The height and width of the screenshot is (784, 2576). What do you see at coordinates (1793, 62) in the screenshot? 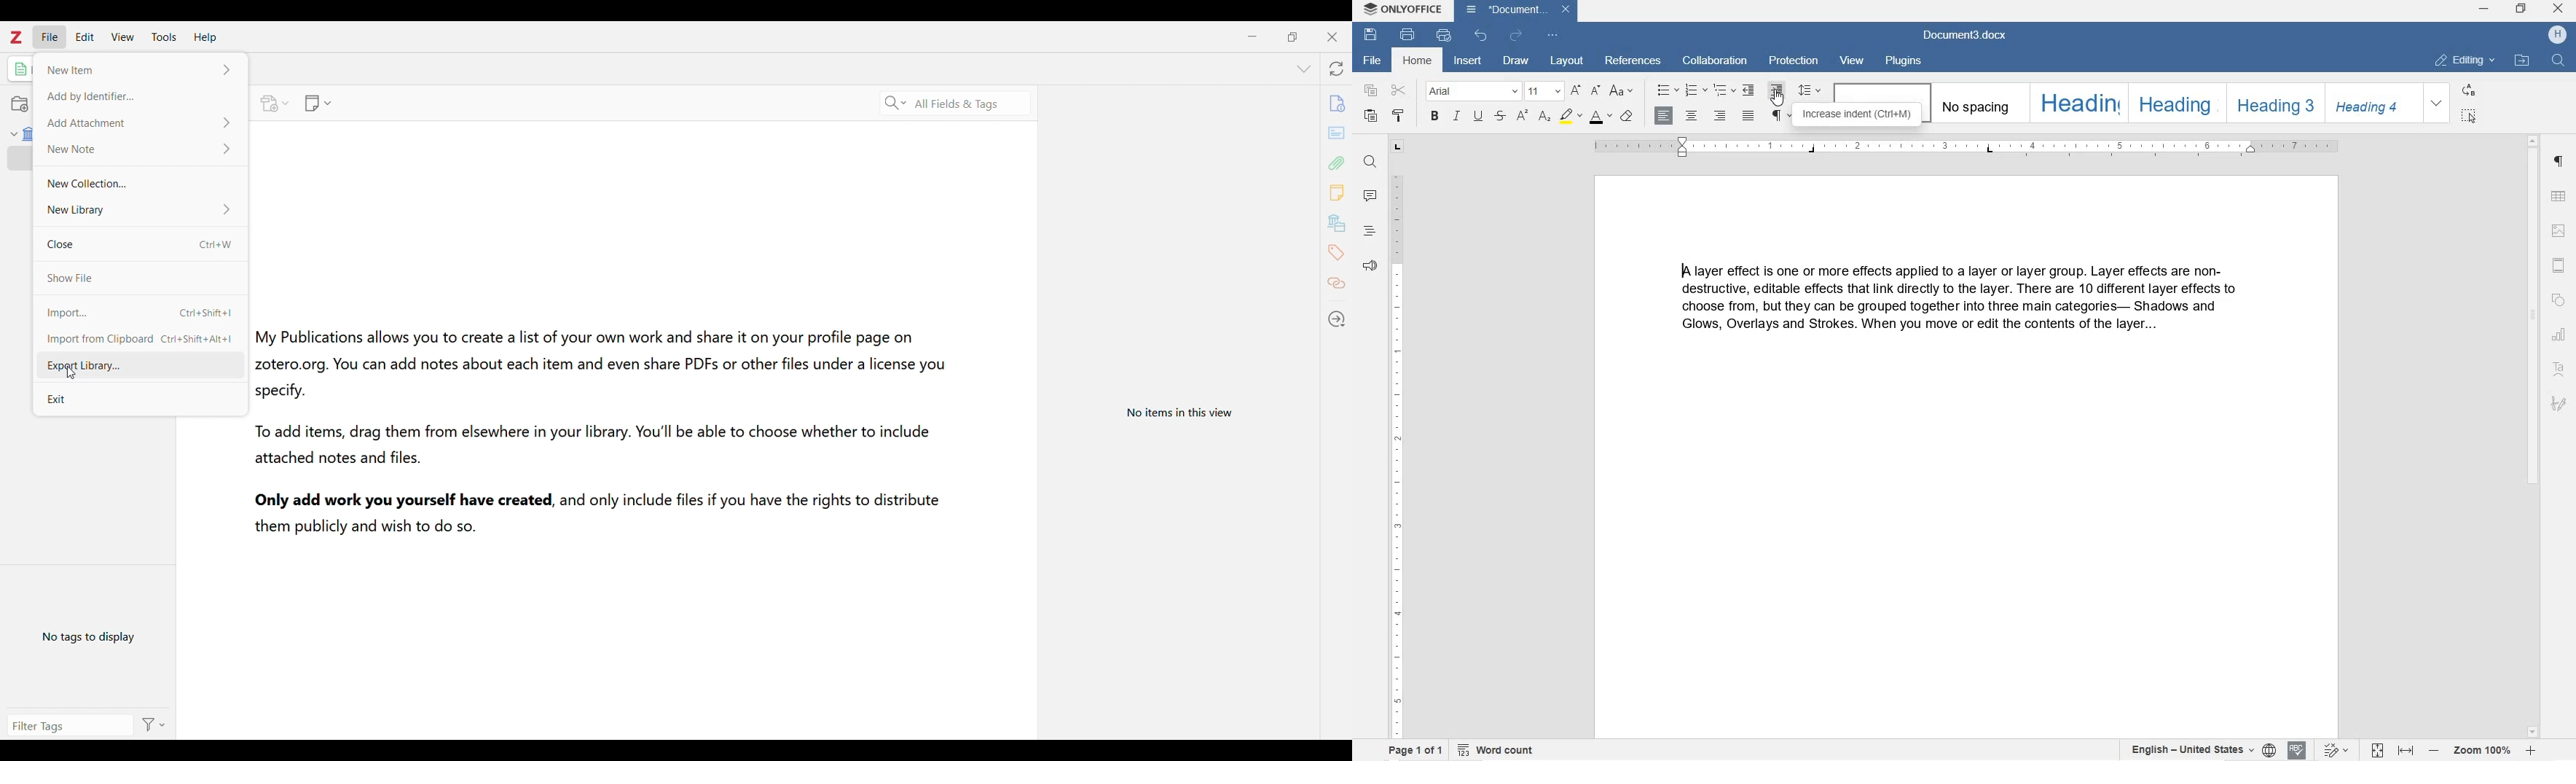
I see `PROTECTION` at bounding box center [1793, 62].